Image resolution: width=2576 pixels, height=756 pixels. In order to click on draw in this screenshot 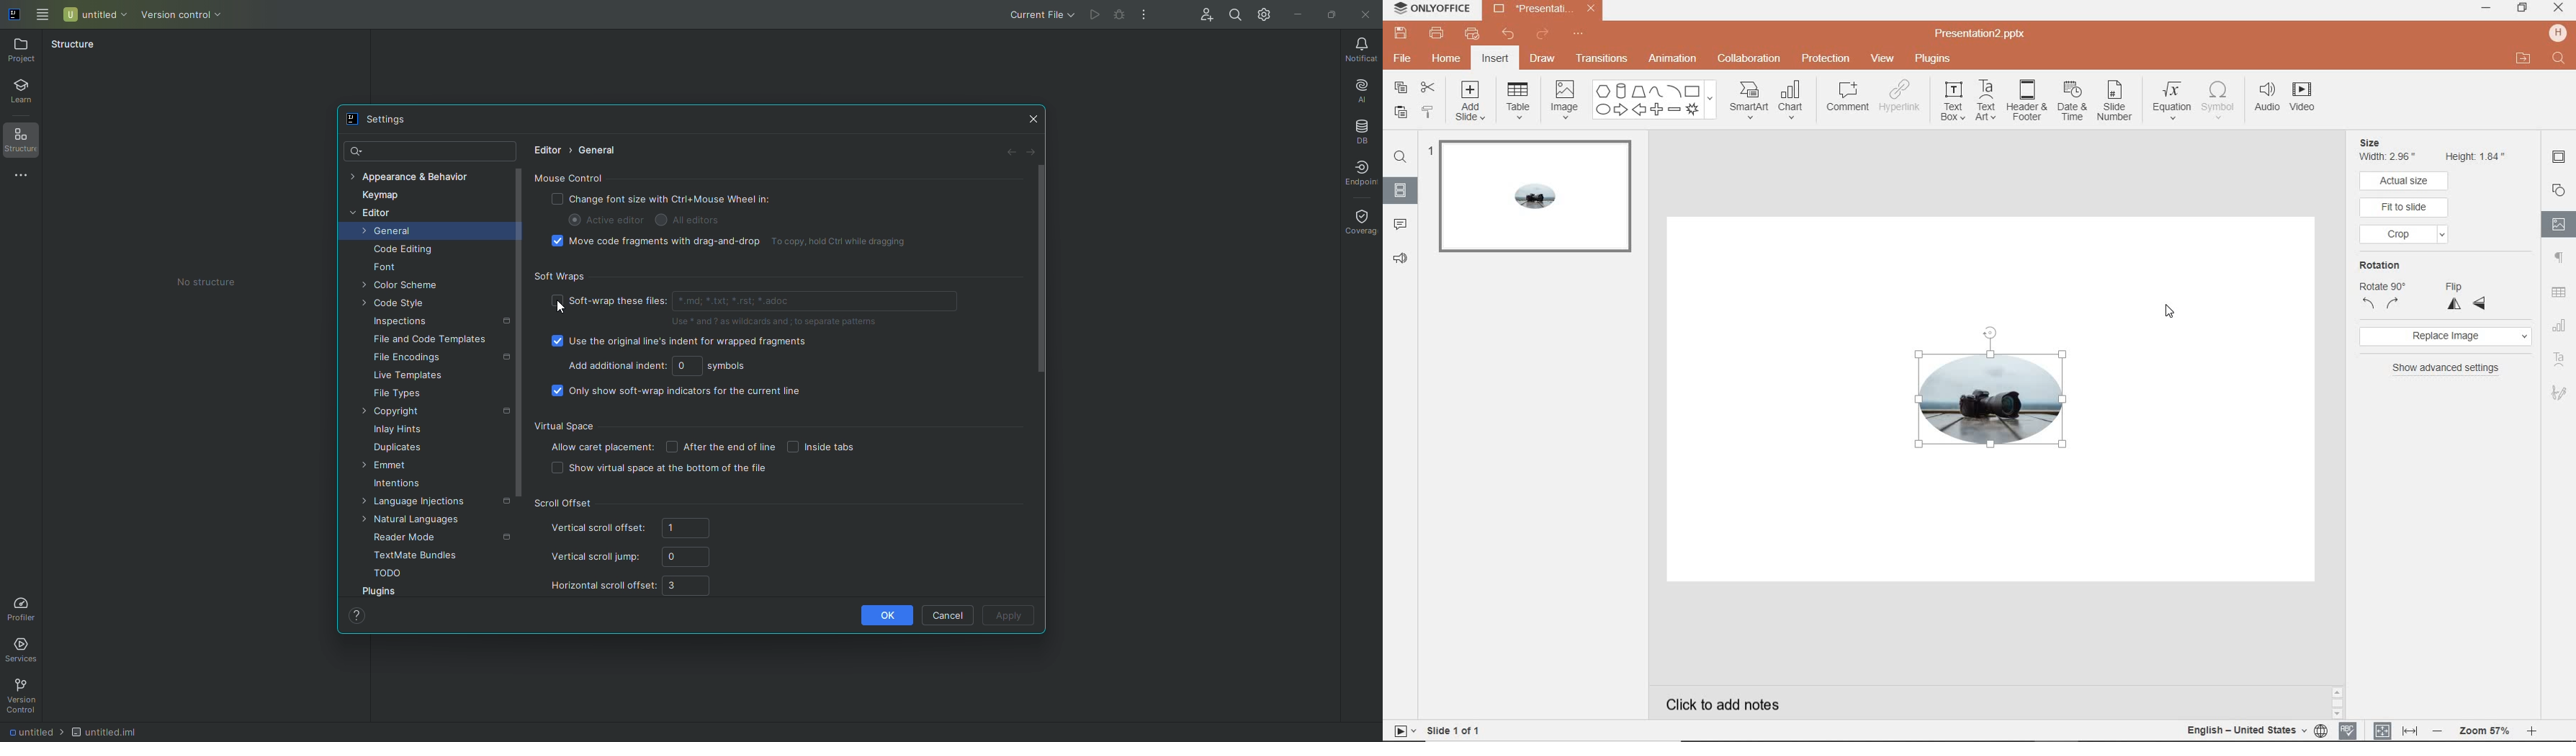, I will do `click(1543, 60)`.